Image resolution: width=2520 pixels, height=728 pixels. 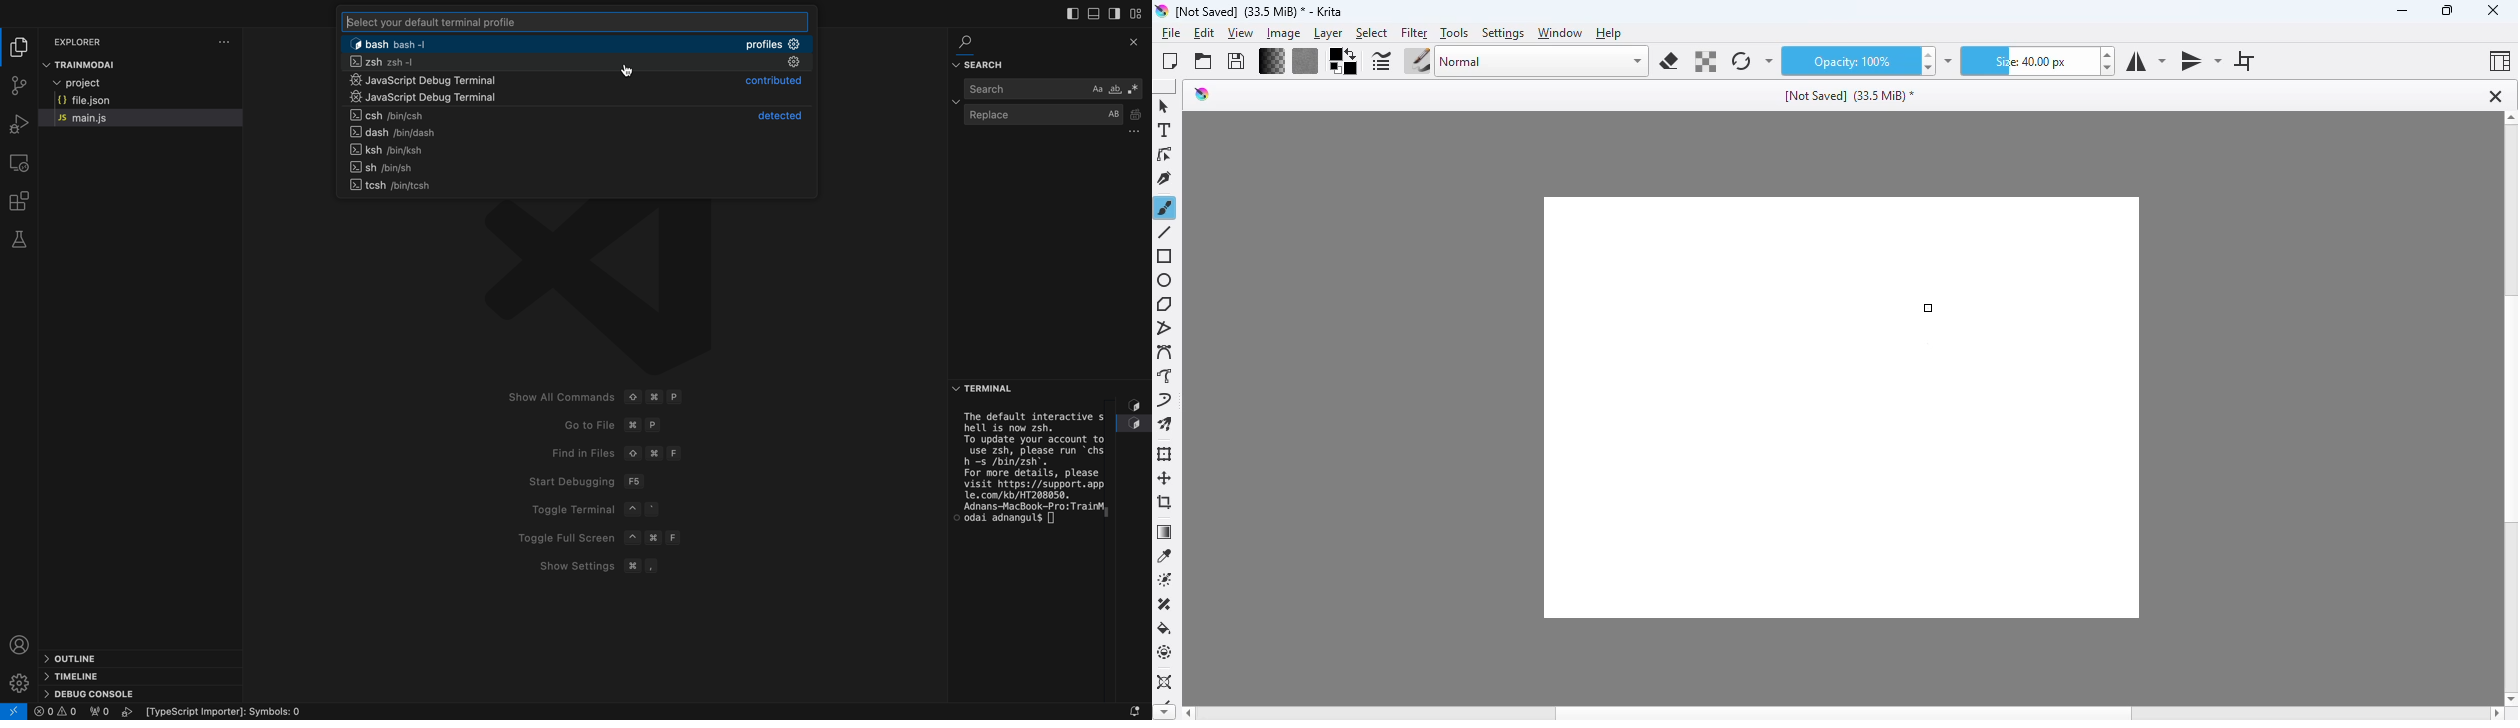 I want to click on debug, so click(x=90, y=693).